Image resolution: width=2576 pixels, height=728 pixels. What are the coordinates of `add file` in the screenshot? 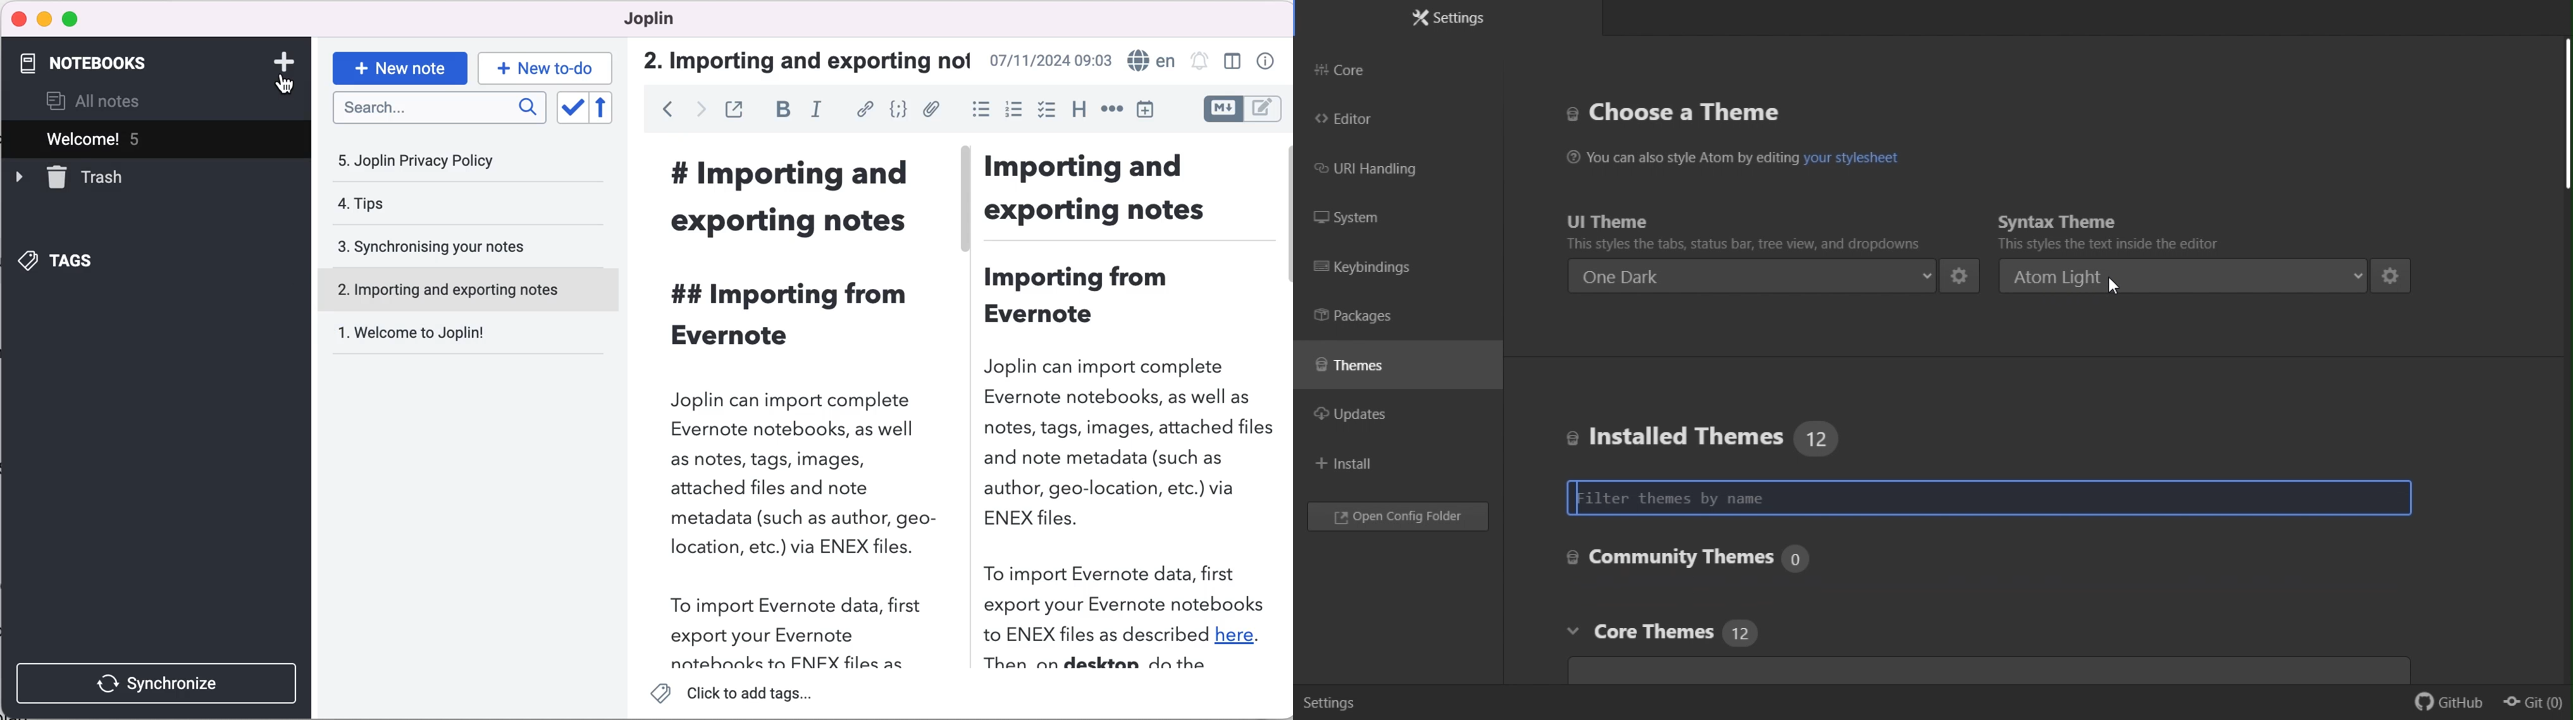 It's located at (931, 111).